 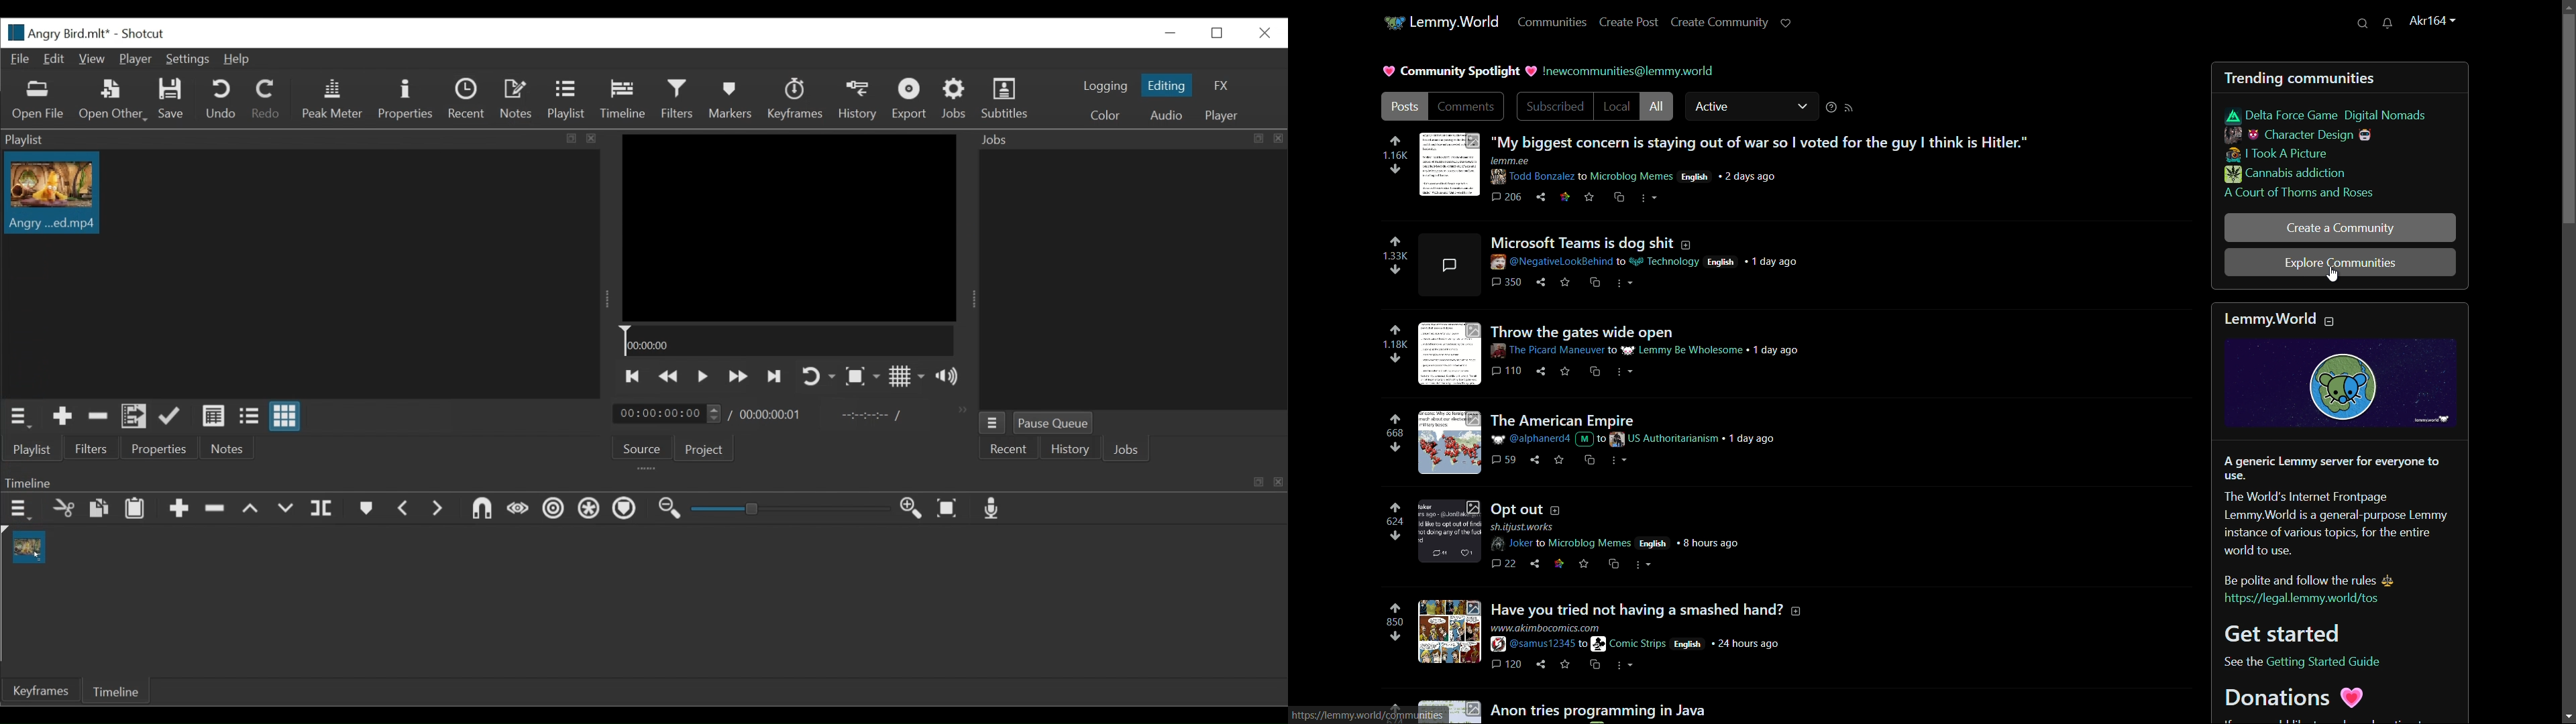 I want to click on image, so click(x=1452, y=441).